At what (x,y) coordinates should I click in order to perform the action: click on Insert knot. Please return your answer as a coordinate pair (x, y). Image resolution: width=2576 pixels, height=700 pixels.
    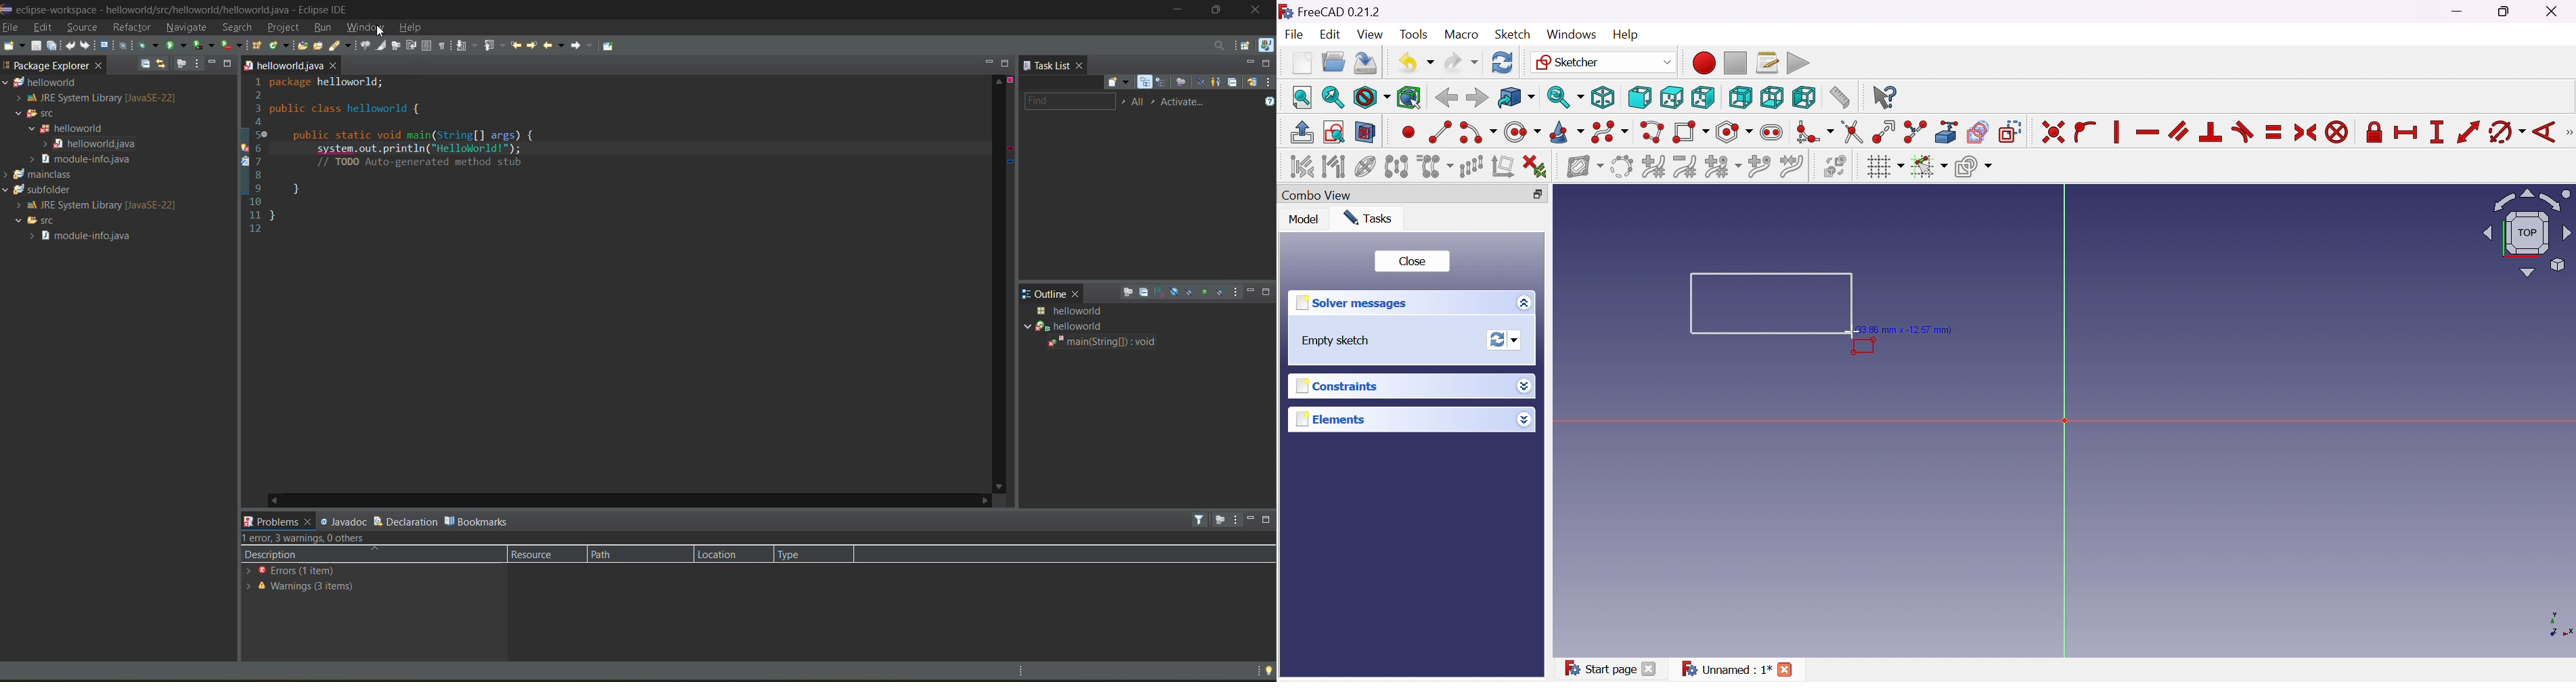
    Looking at the image, I should click on (1758, 166).